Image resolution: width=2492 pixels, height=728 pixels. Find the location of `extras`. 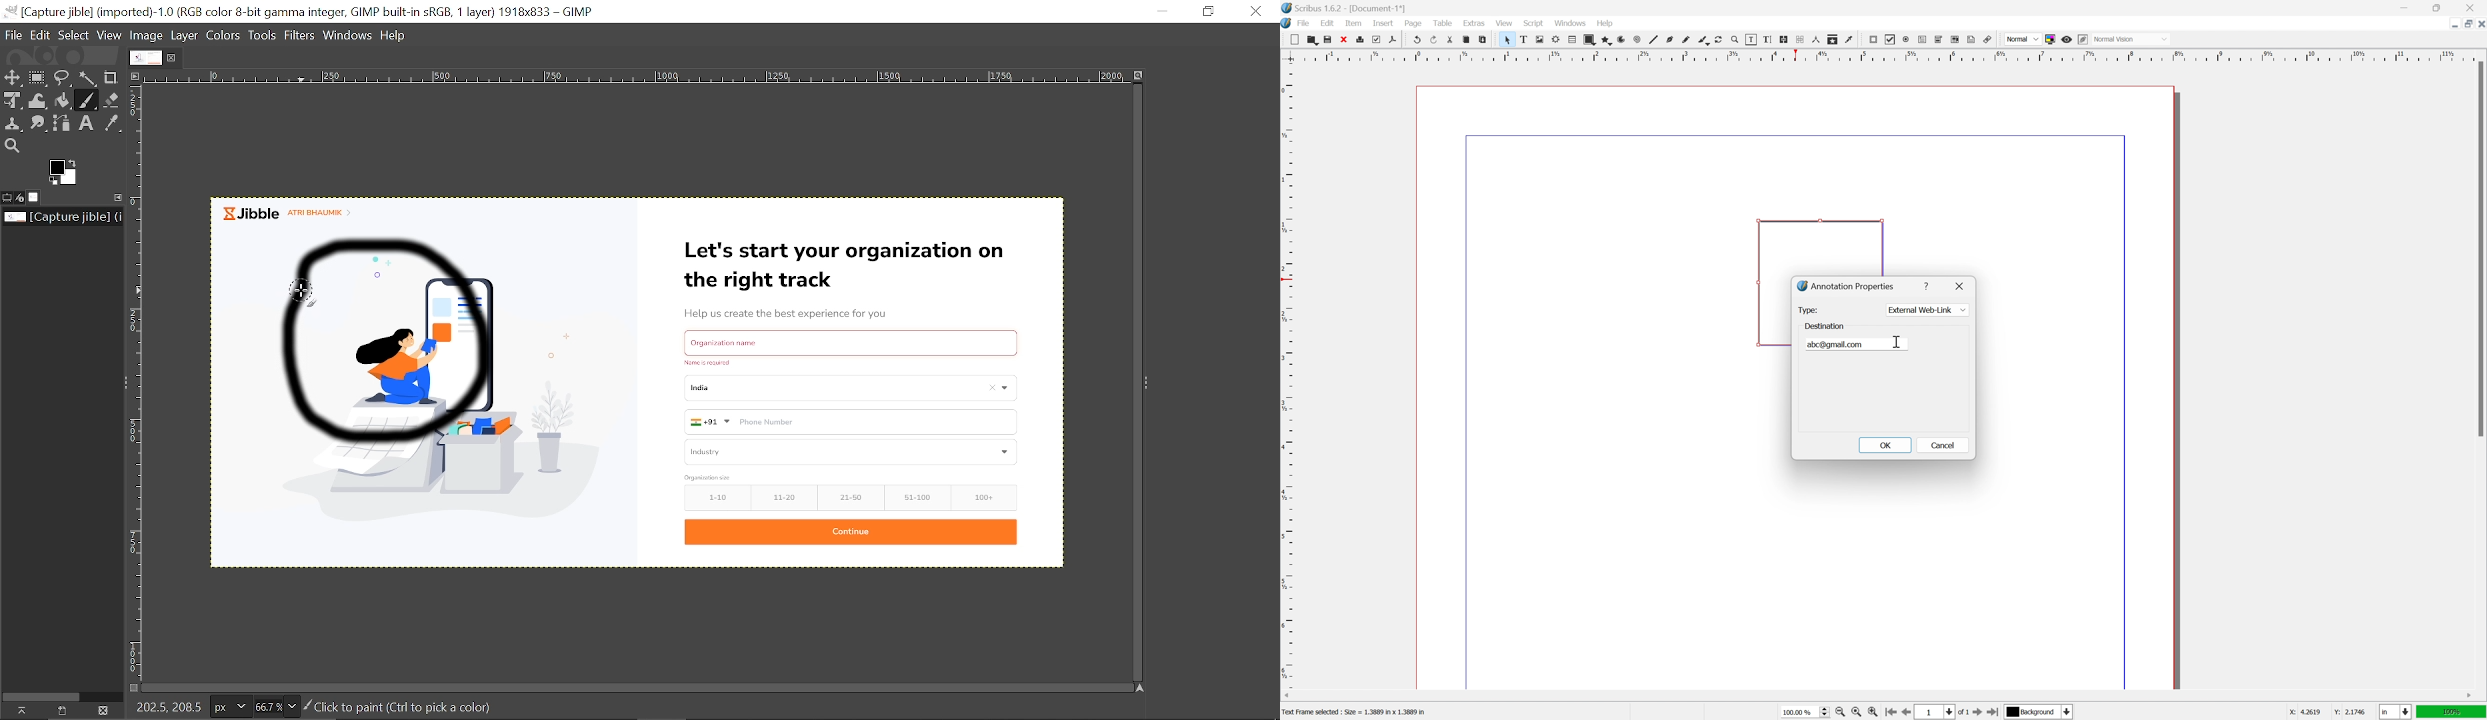

extras is located at coordinates (1474, 22).